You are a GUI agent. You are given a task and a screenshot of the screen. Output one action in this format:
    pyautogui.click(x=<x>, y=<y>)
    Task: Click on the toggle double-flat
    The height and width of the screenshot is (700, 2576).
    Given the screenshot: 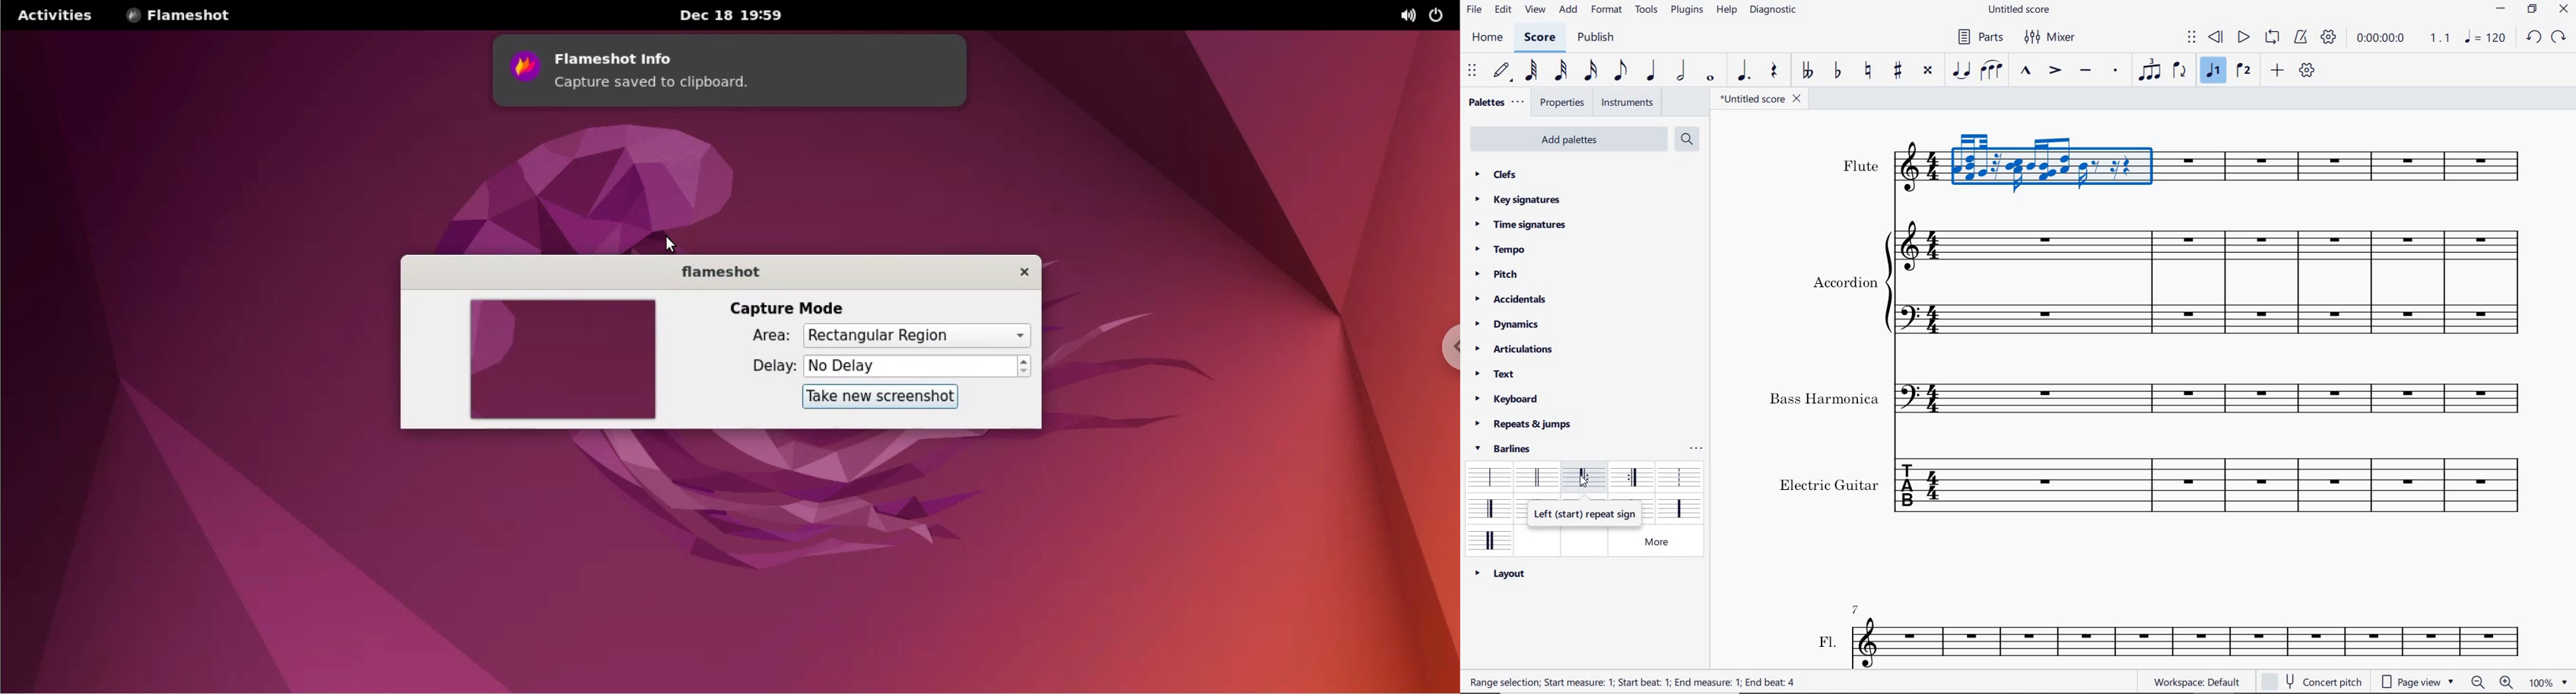 What is the action you would take?
    pyautogui.click(x=1807, y=71)
    